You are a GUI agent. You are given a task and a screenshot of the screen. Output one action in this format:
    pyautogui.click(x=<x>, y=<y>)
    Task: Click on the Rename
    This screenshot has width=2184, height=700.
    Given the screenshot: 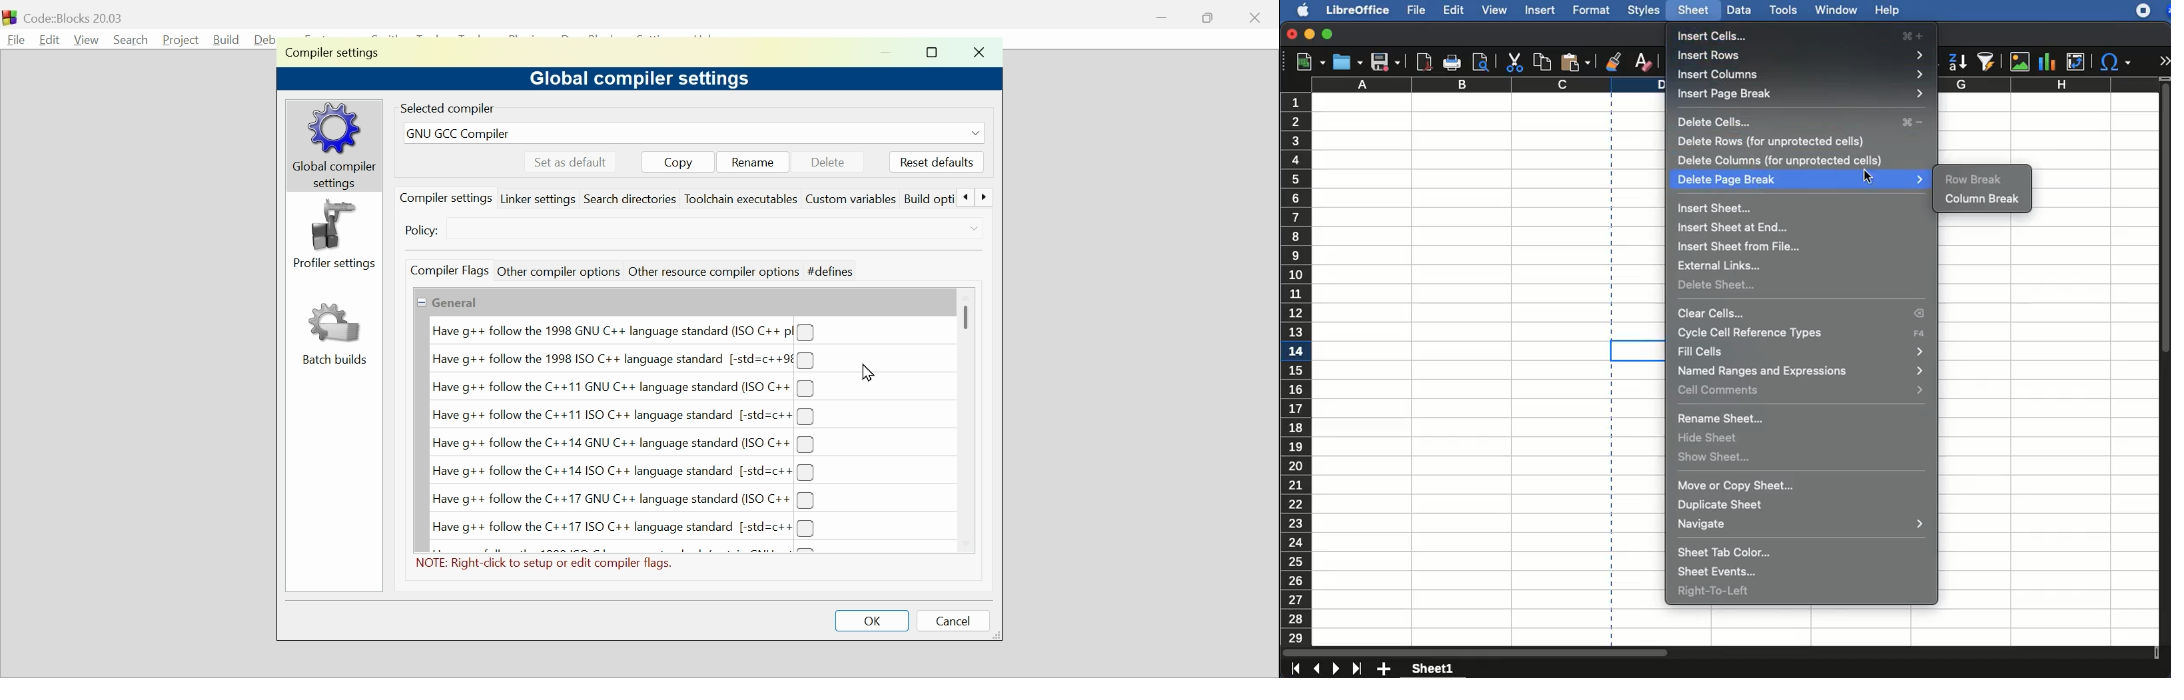 What is the action you would take?
    pyautogui.click(x=752, y=161)
    